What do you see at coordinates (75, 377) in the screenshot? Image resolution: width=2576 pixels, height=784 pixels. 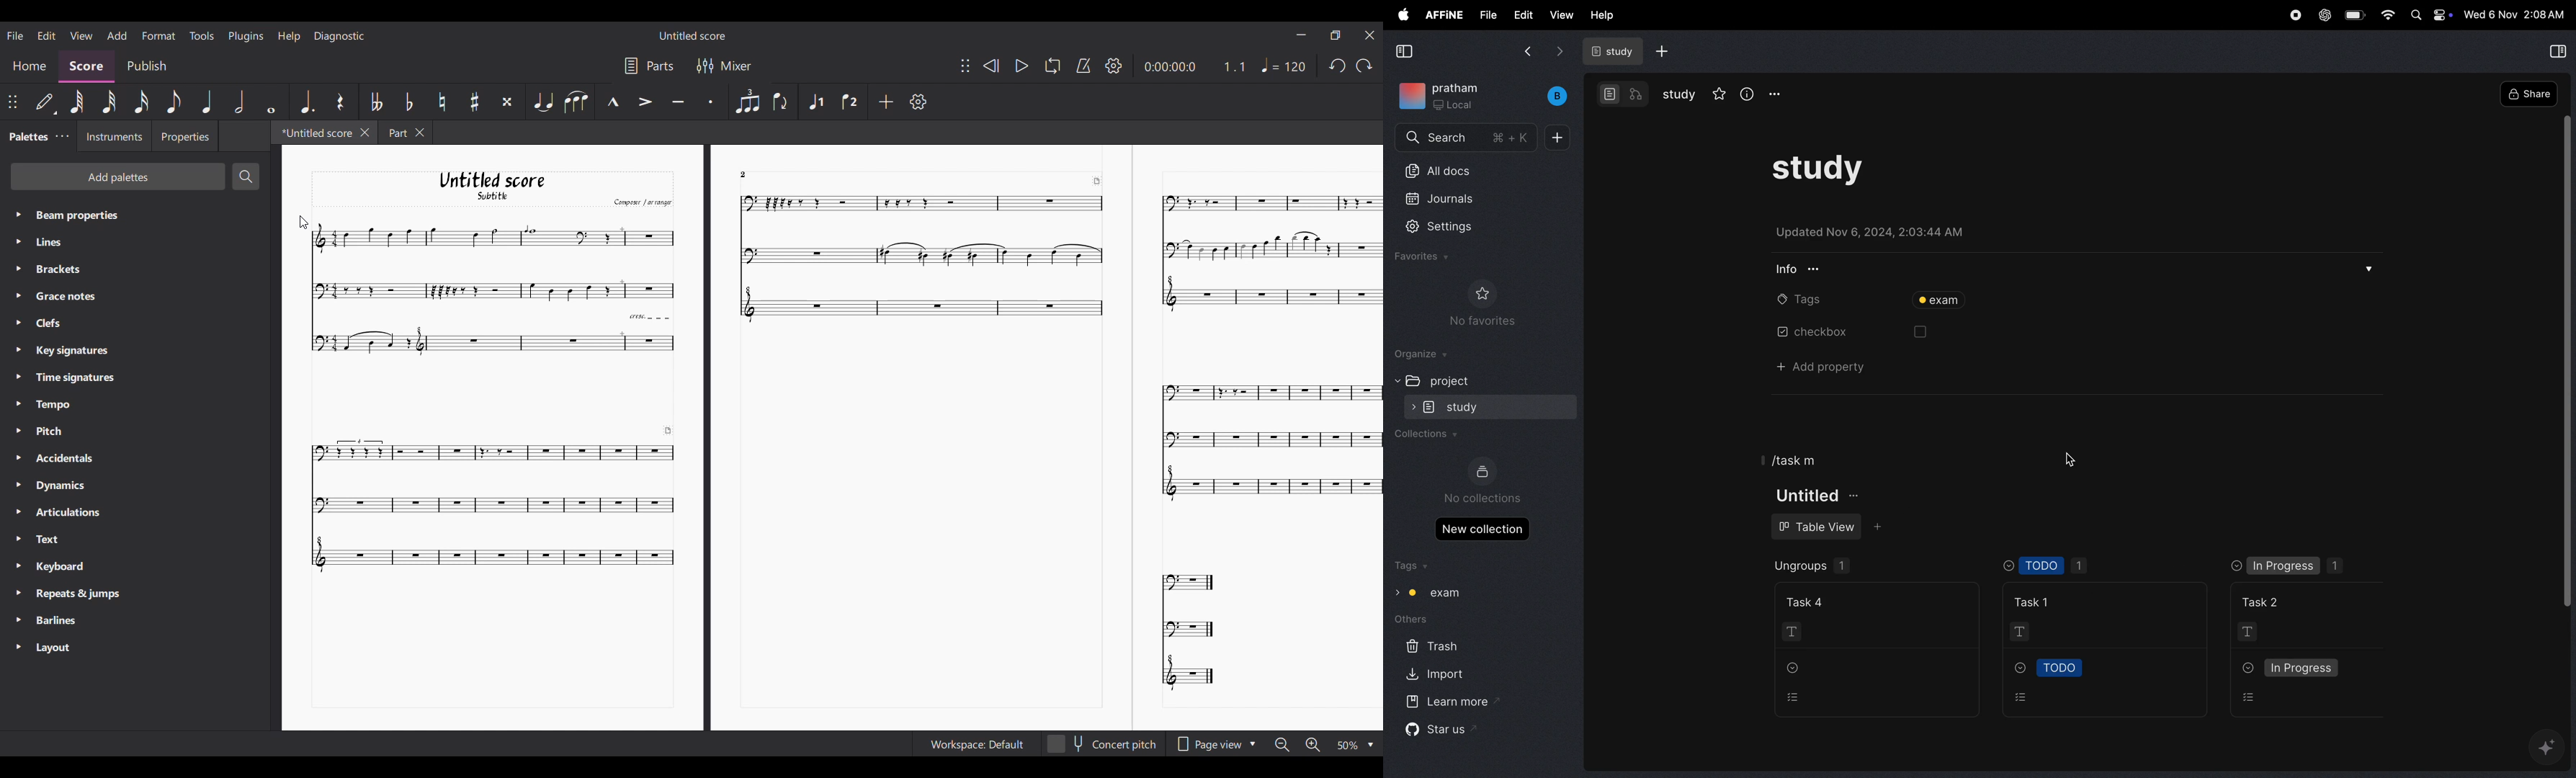 I see `Time Signatures` at bounding box center [75, 377].